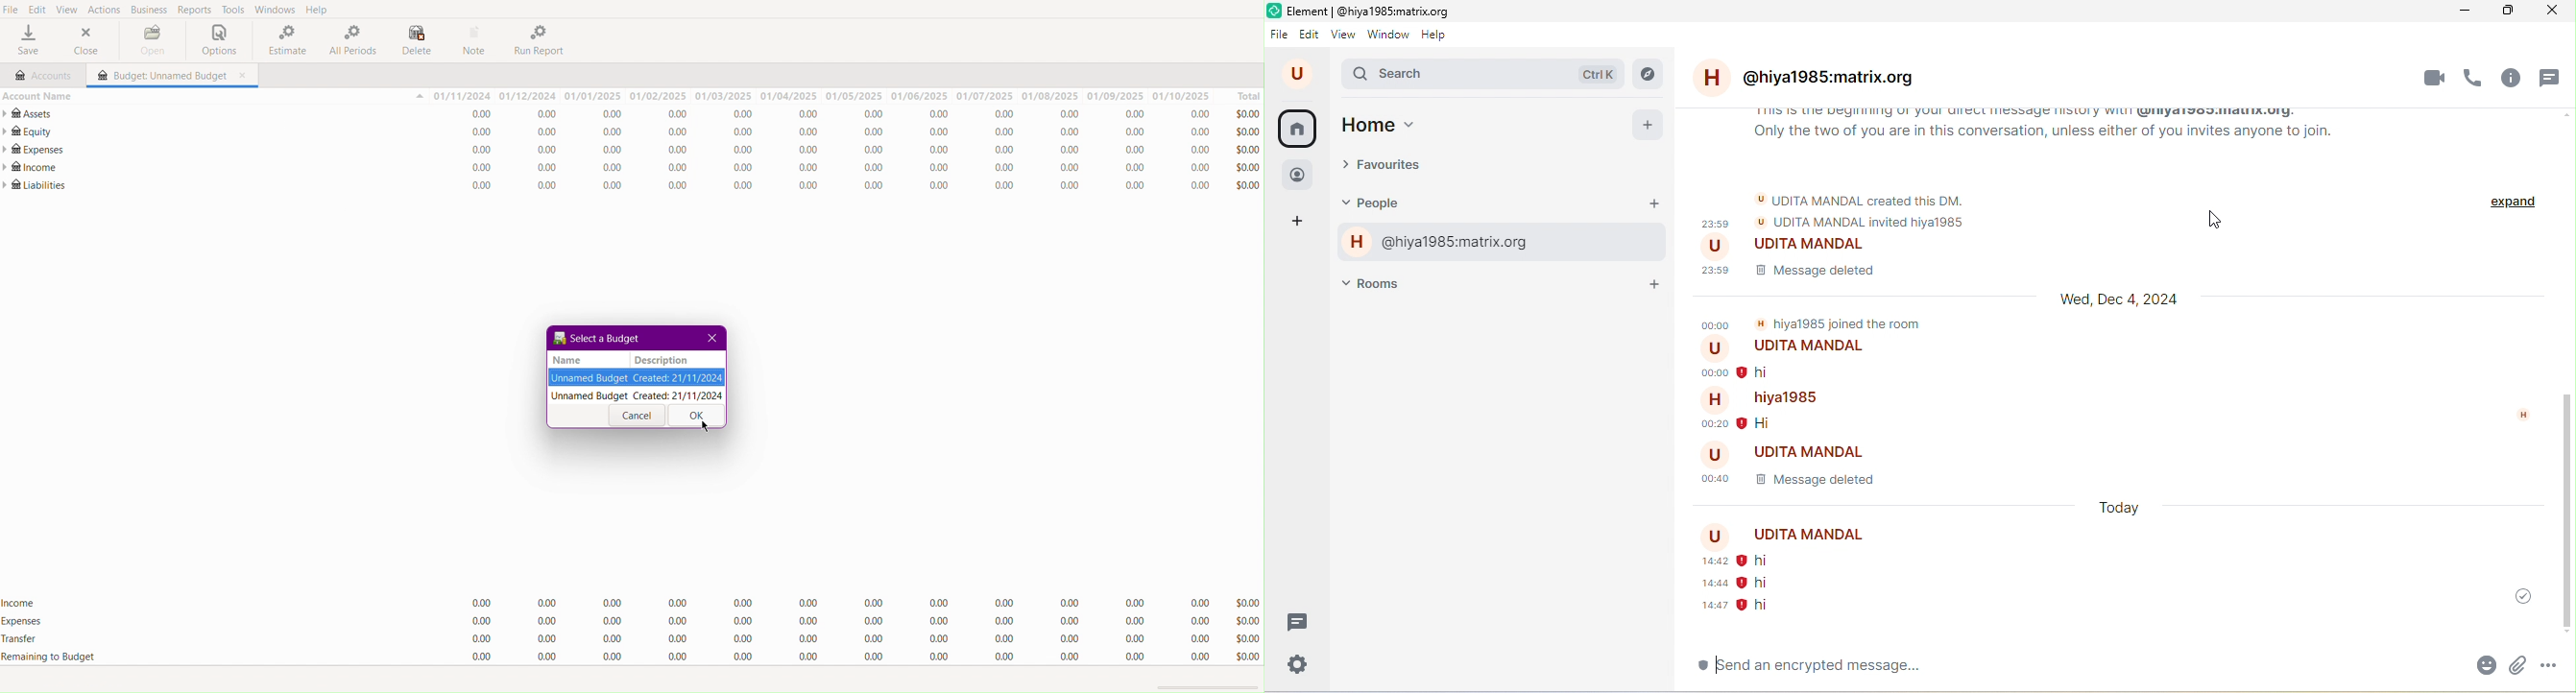 This screenshot has width=2576, height=700. What do you see at coordinates (1656, 284) in the screenshot?
I see `add room` at bounding box center [1656, 284].